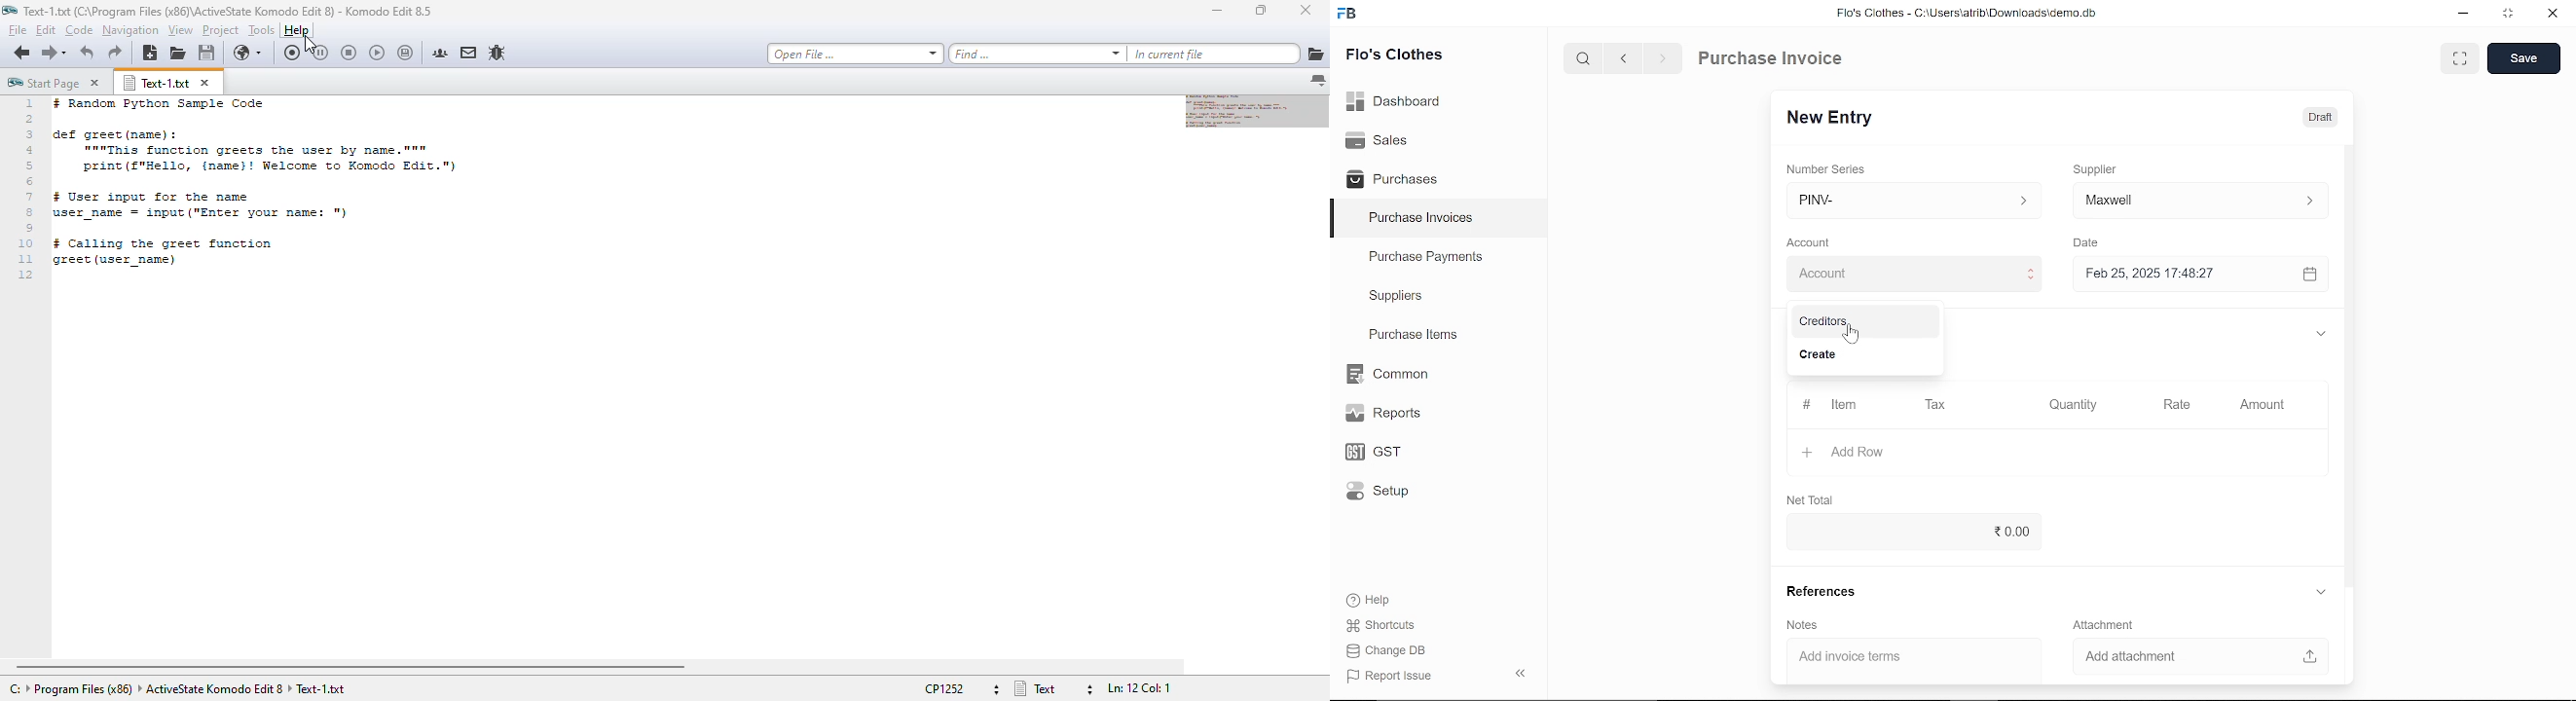 The image size is (2576, 728). What do you see at coordinates (1371, 600) in the screenshot?
I see `Help` at bounding box center [1371, 600].